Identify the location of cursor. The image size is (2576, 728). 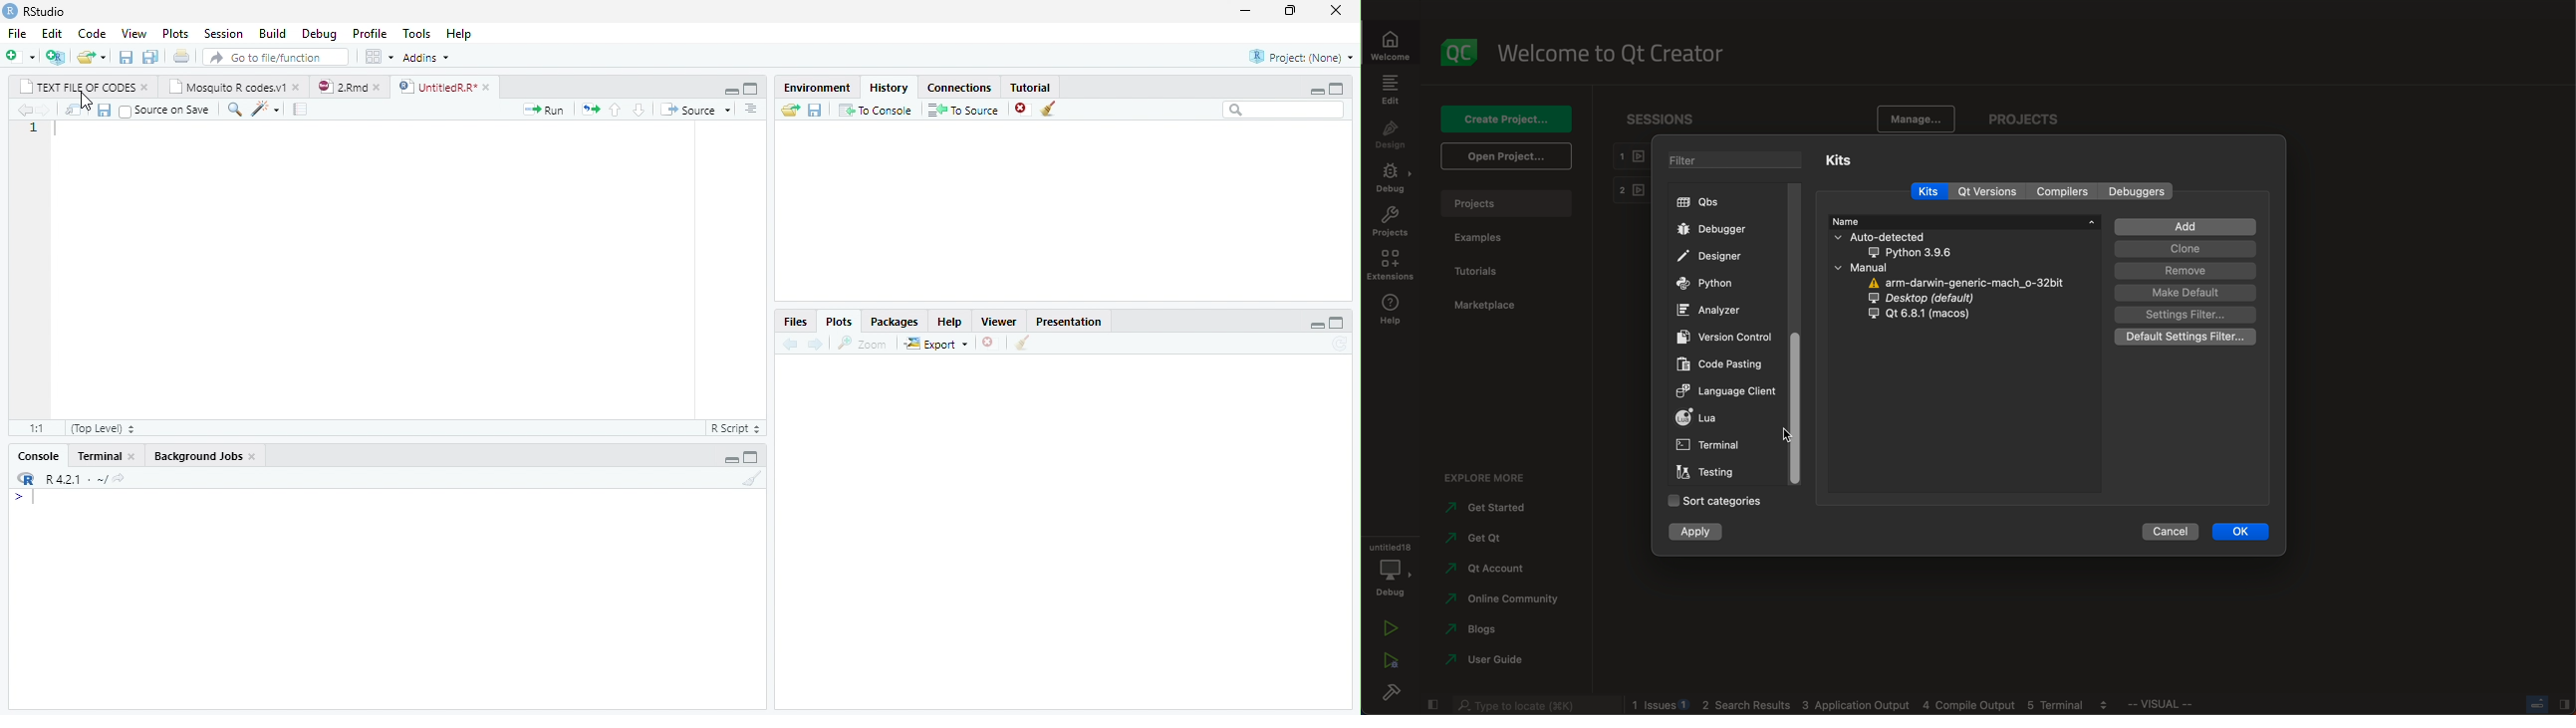
(86, 101).